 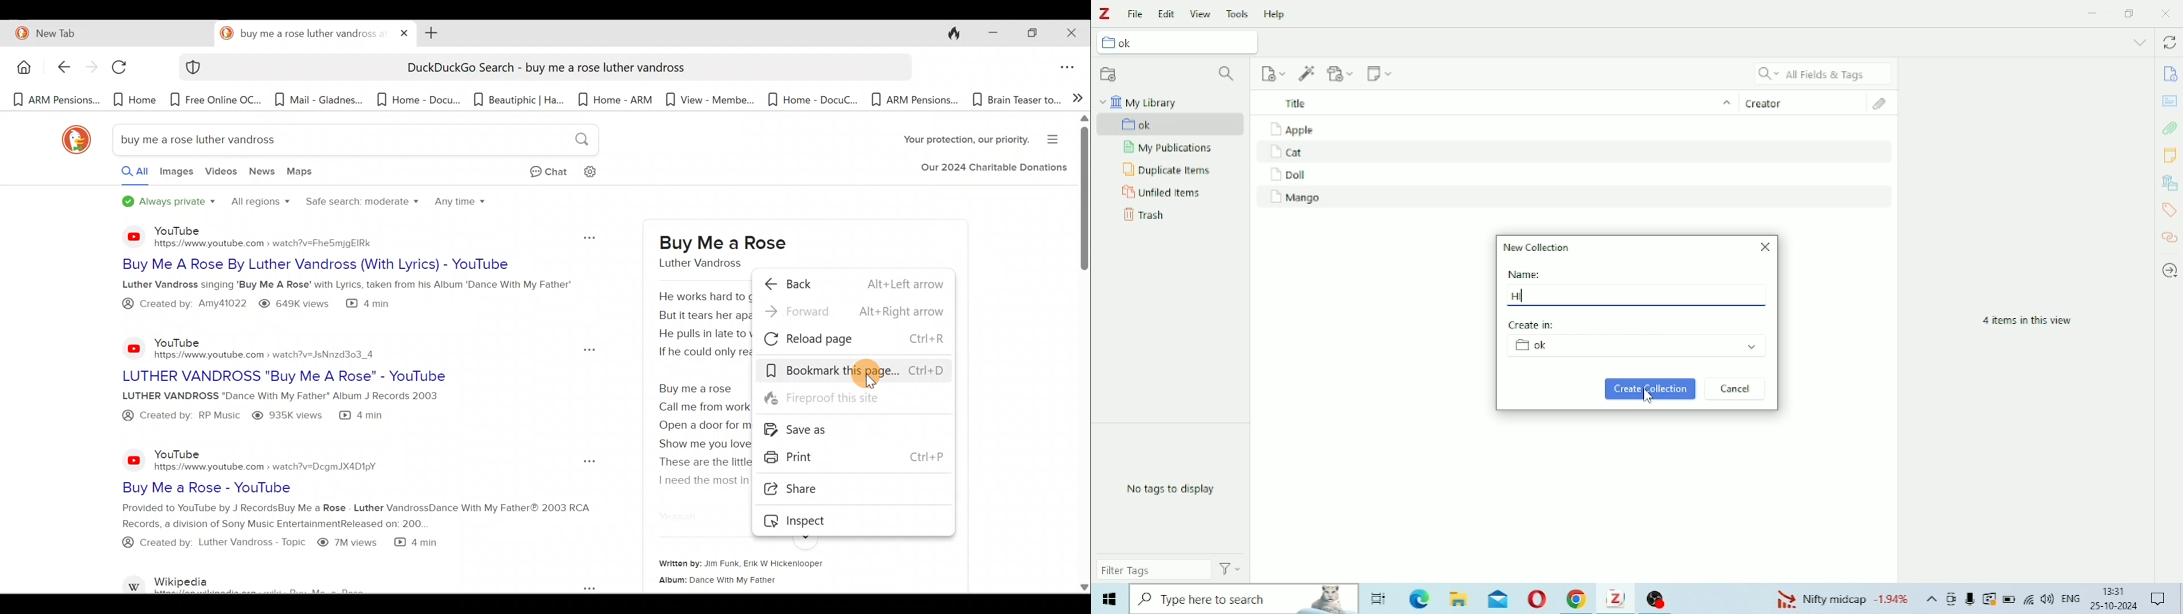 What do you see at coordinates (1647, 396) in the screenshot?
I see `Cursor` at bounding box center [1647, 396].